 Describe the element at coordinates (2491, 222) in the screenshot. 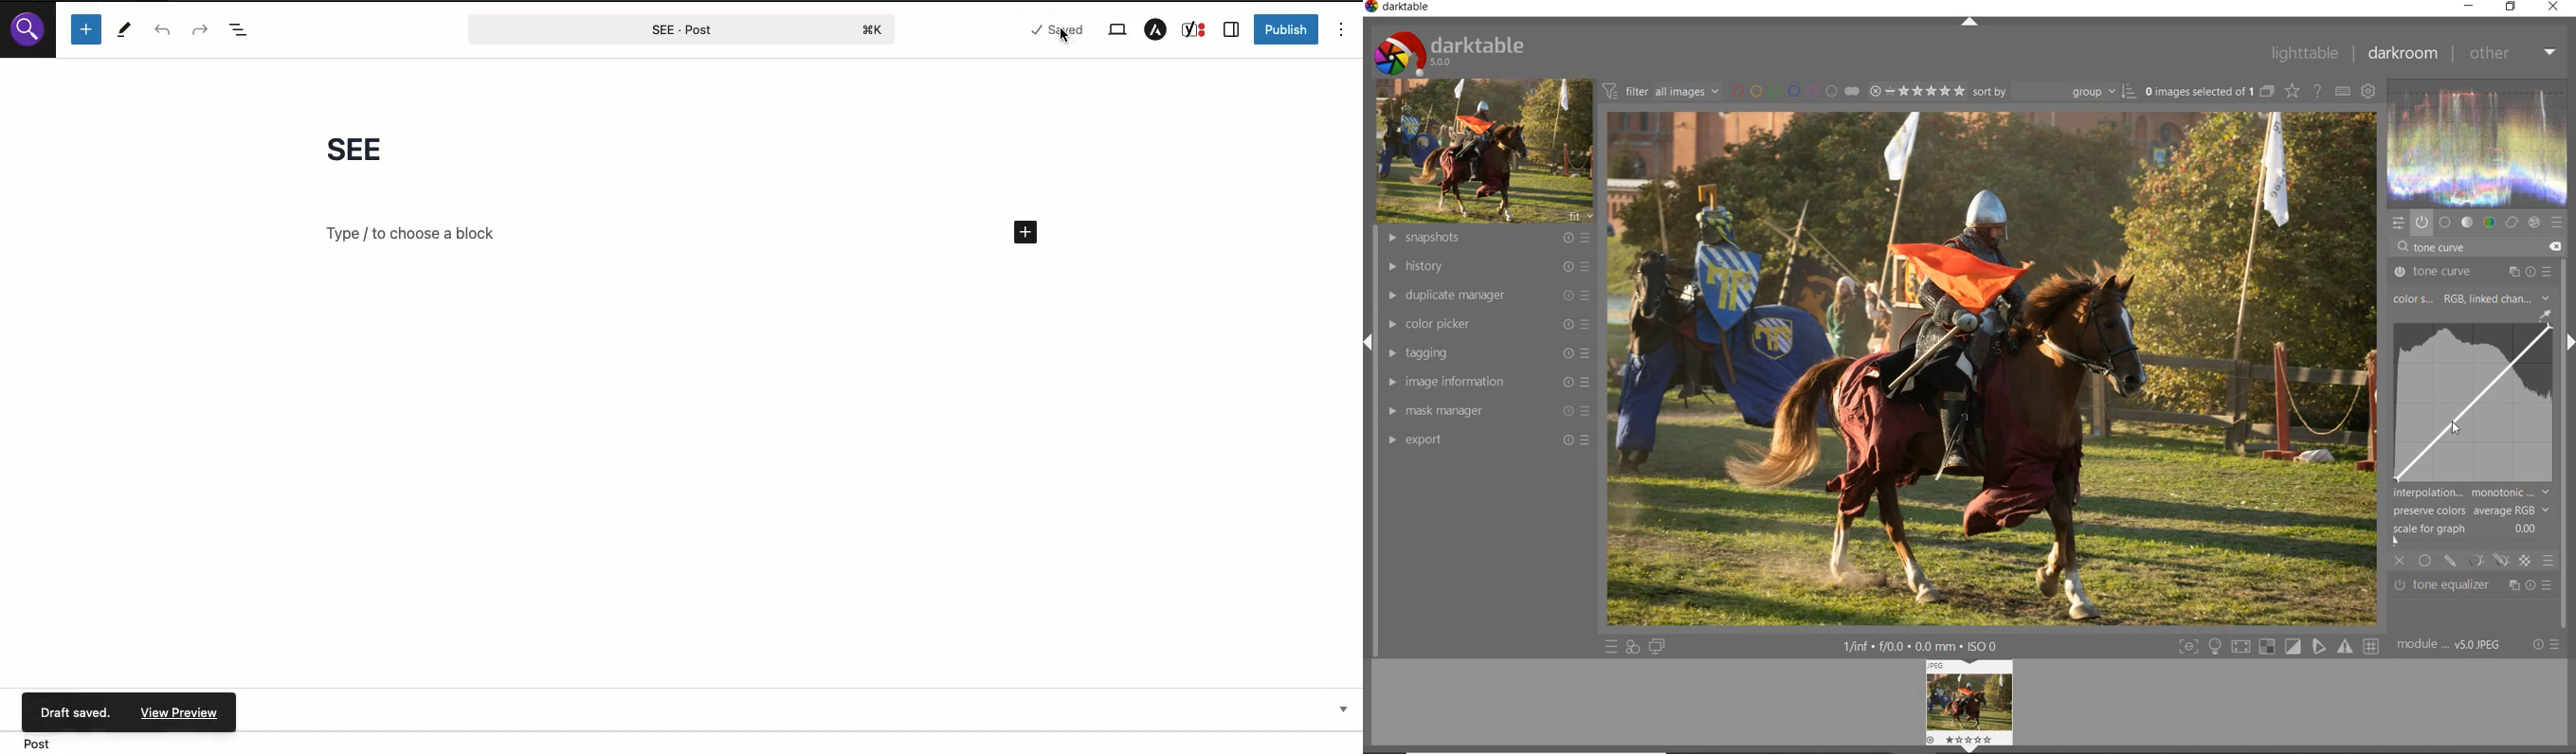

I see `color` at that location.